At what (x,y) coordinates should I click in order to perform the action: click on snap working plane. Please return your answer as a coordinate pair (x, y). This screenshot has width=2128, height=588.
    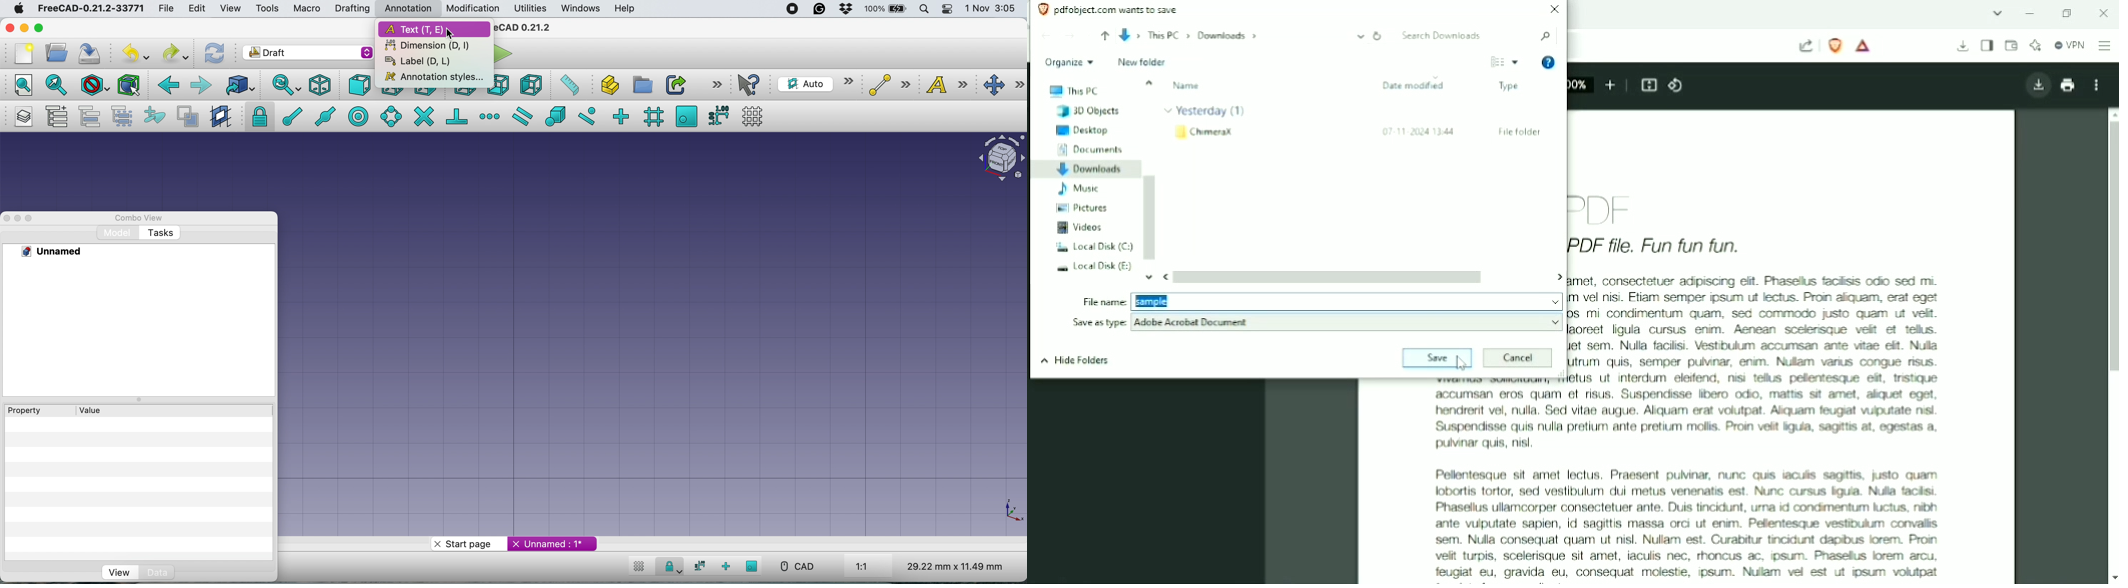
    Looking at the image, I should click on (755, 565).